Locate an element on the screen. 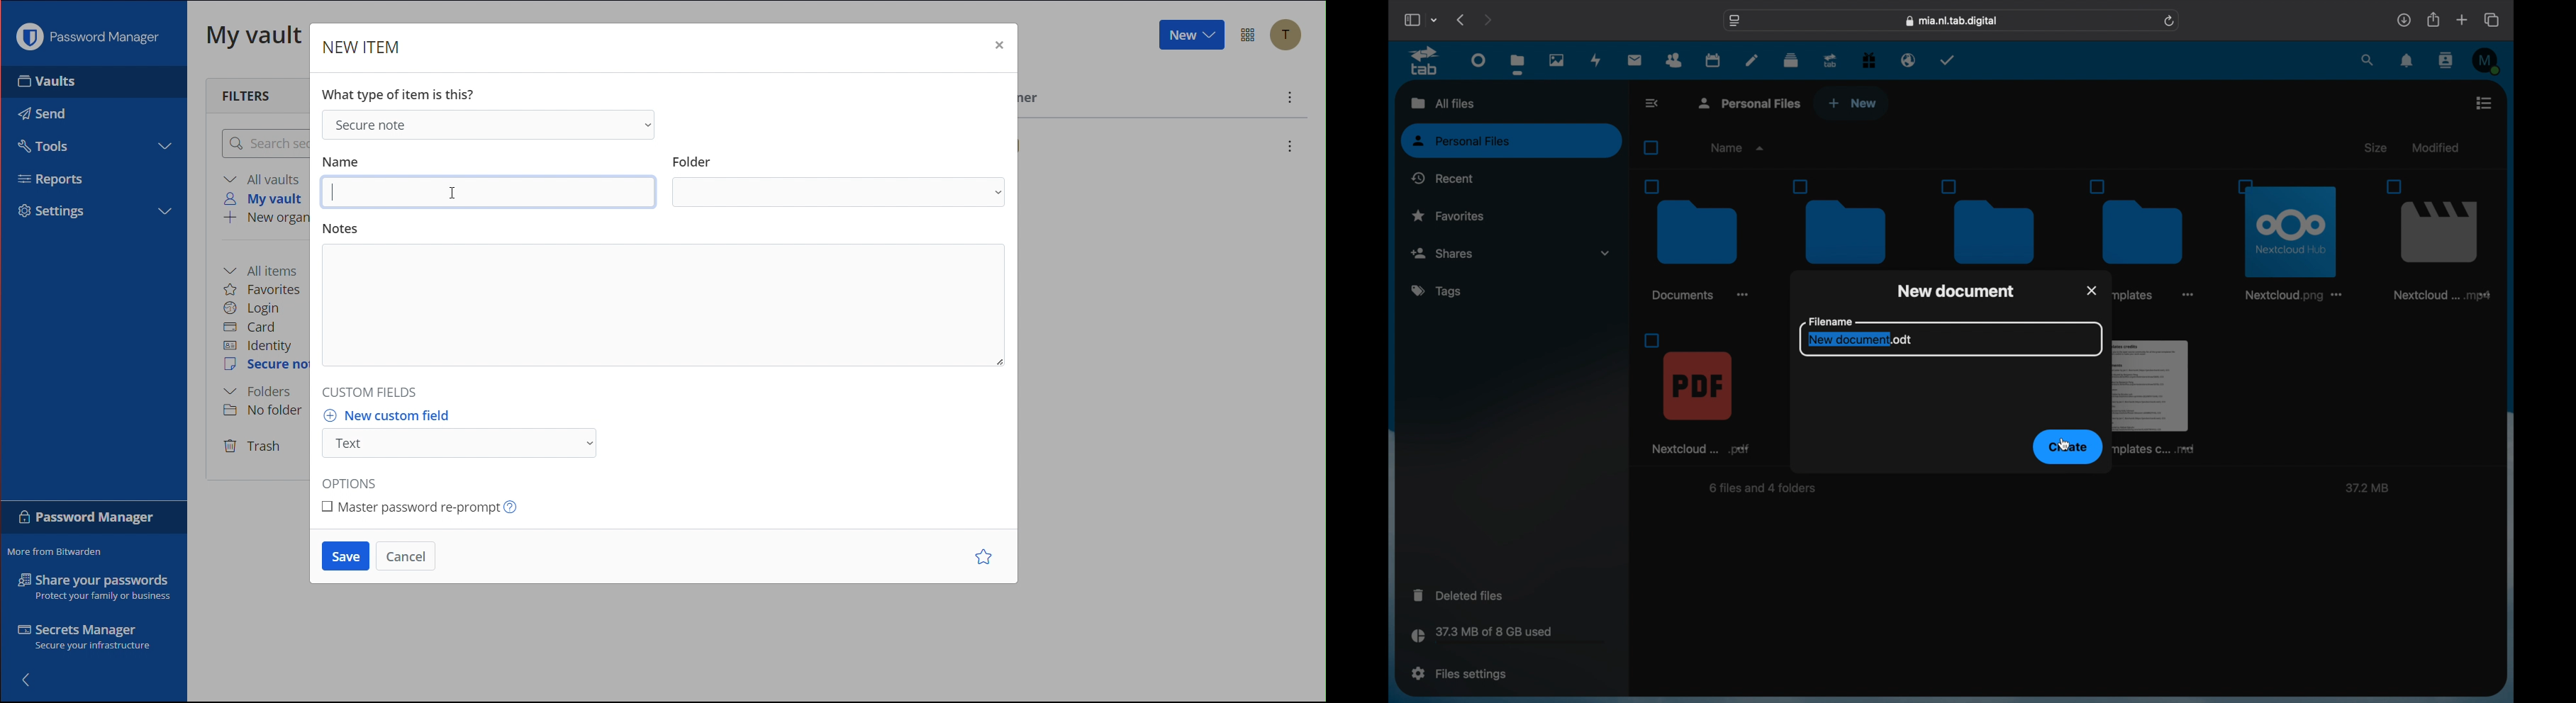 The height and width of the screenshot is (728, 2576). dashboard is located at coordinates (1480, 59).